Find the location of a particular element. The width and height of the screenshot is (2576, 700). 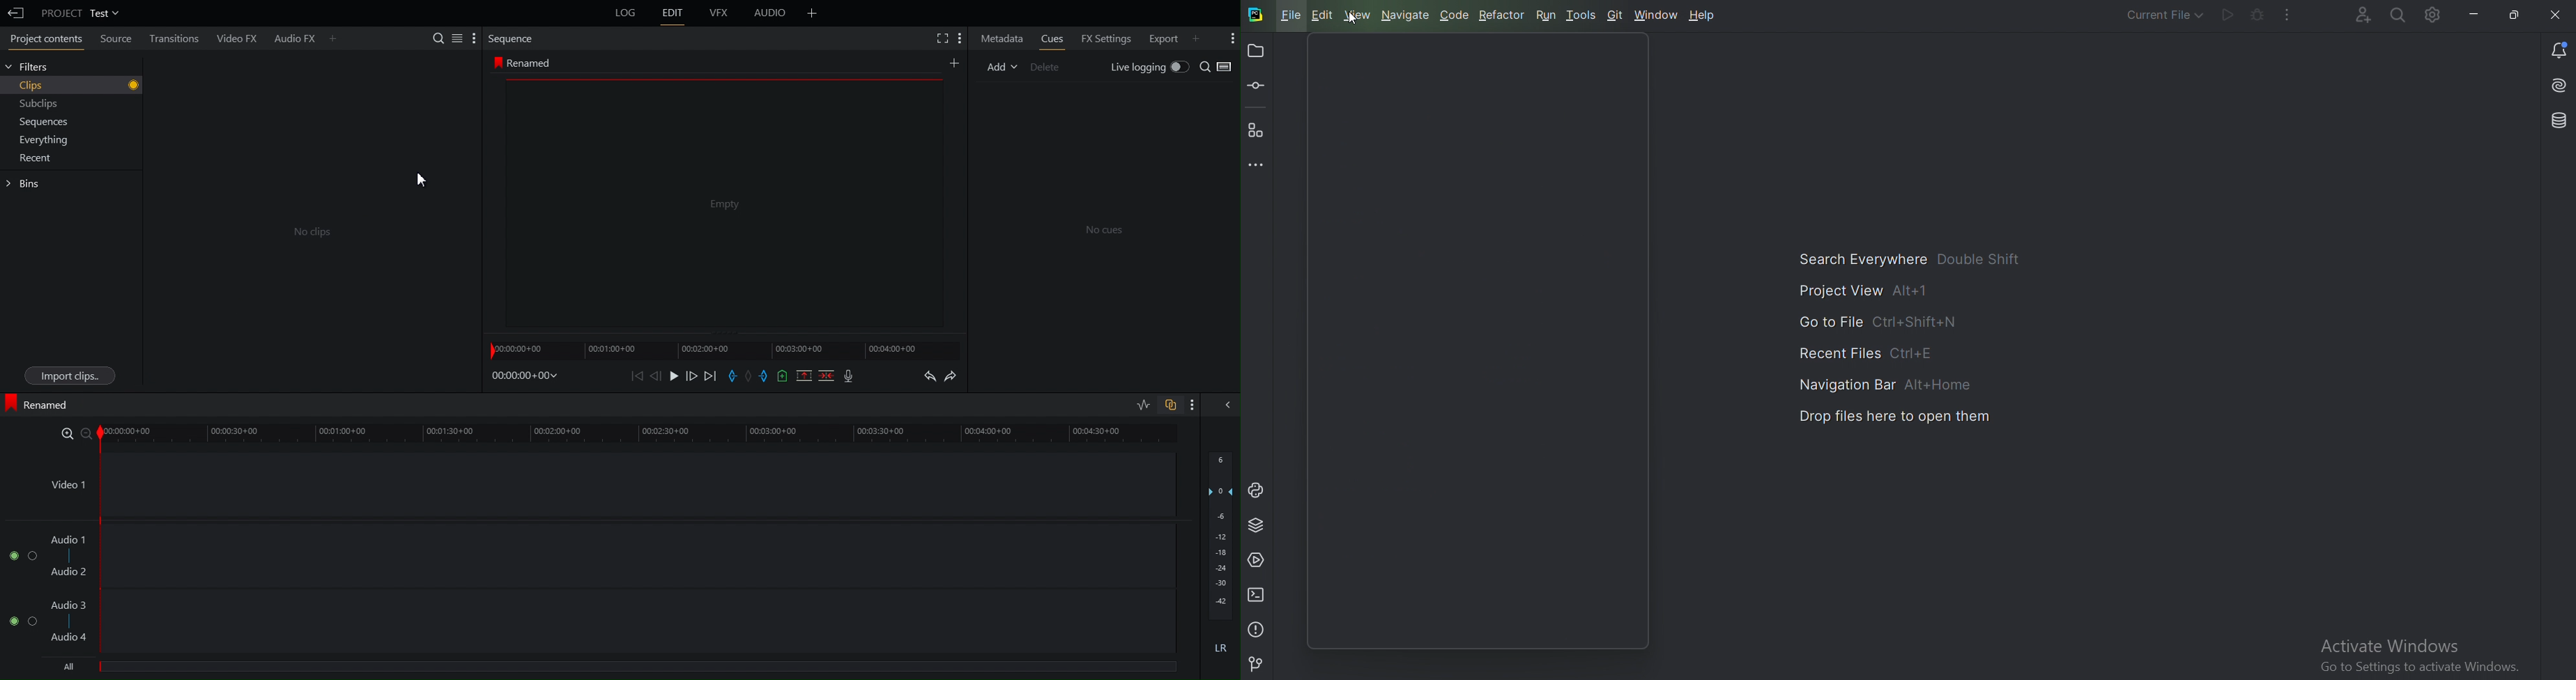

Current file is located at coordinates (2154, 15).